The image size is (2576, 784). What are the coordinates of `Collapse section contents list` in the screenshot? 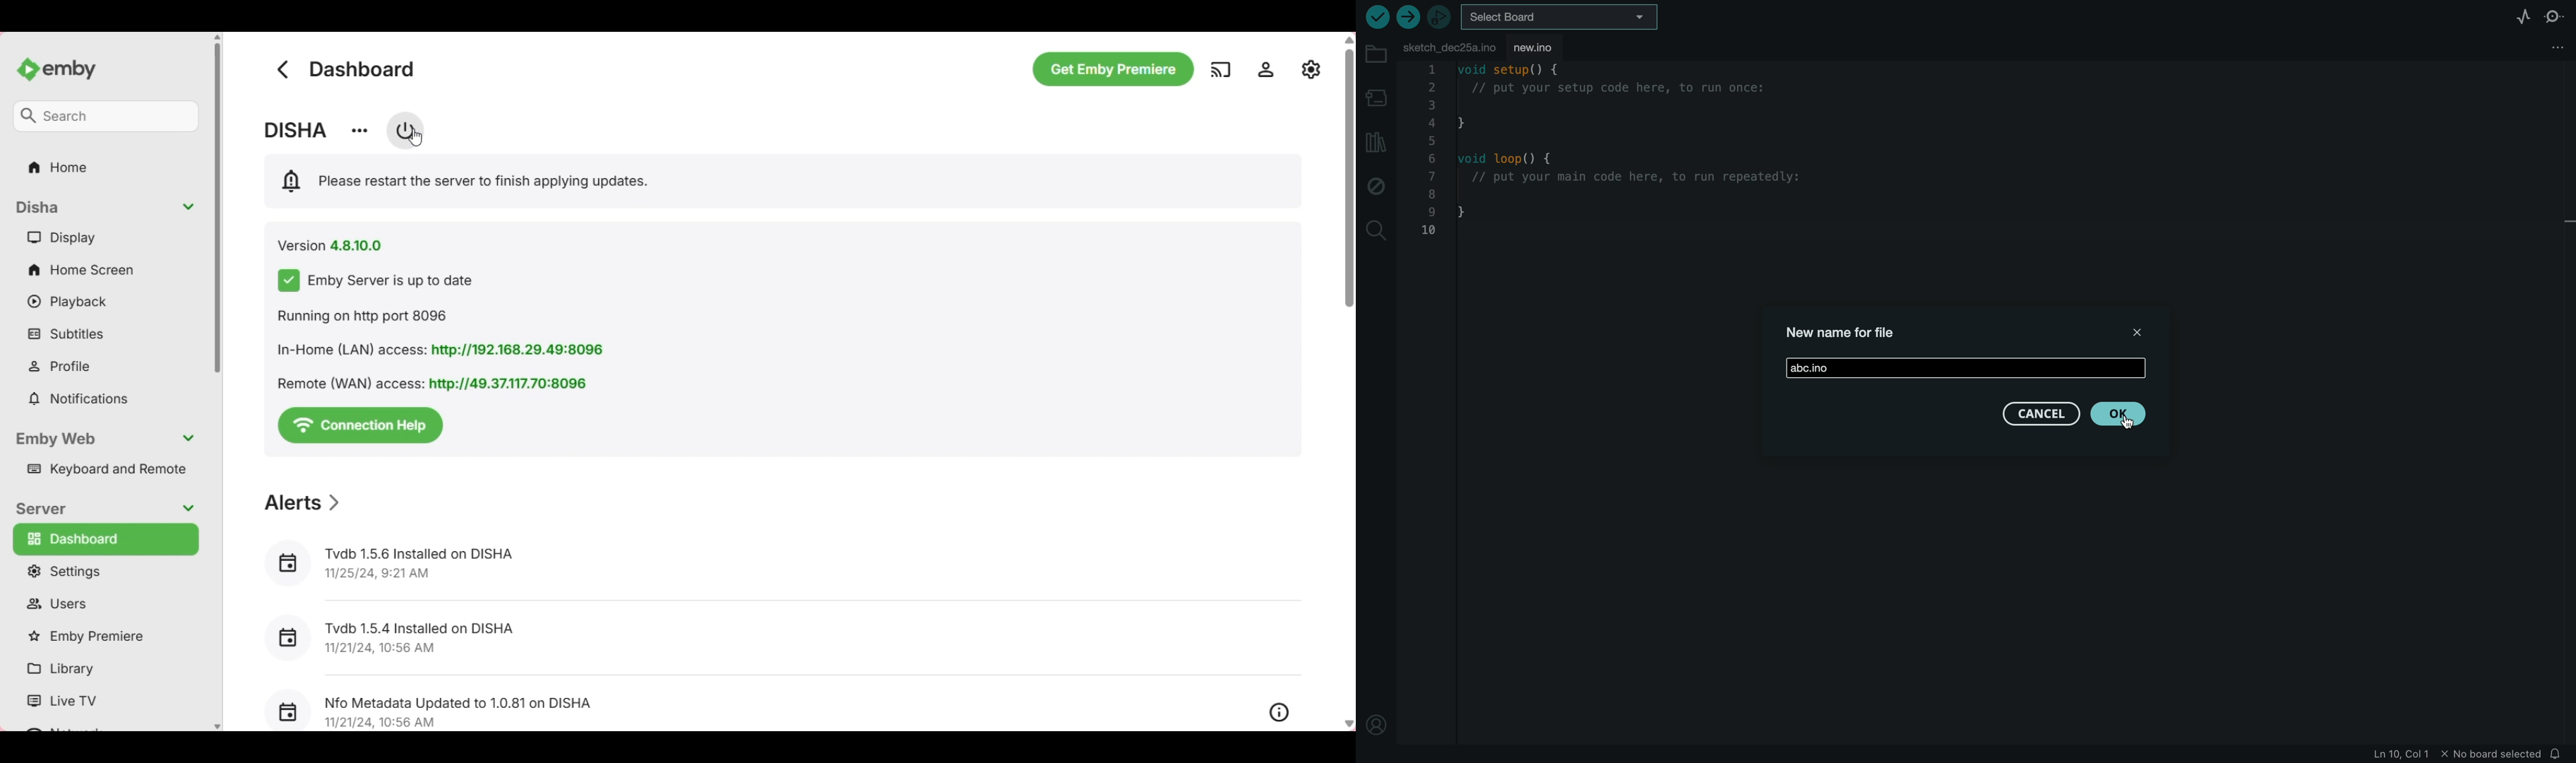 It's located at (105, 208).